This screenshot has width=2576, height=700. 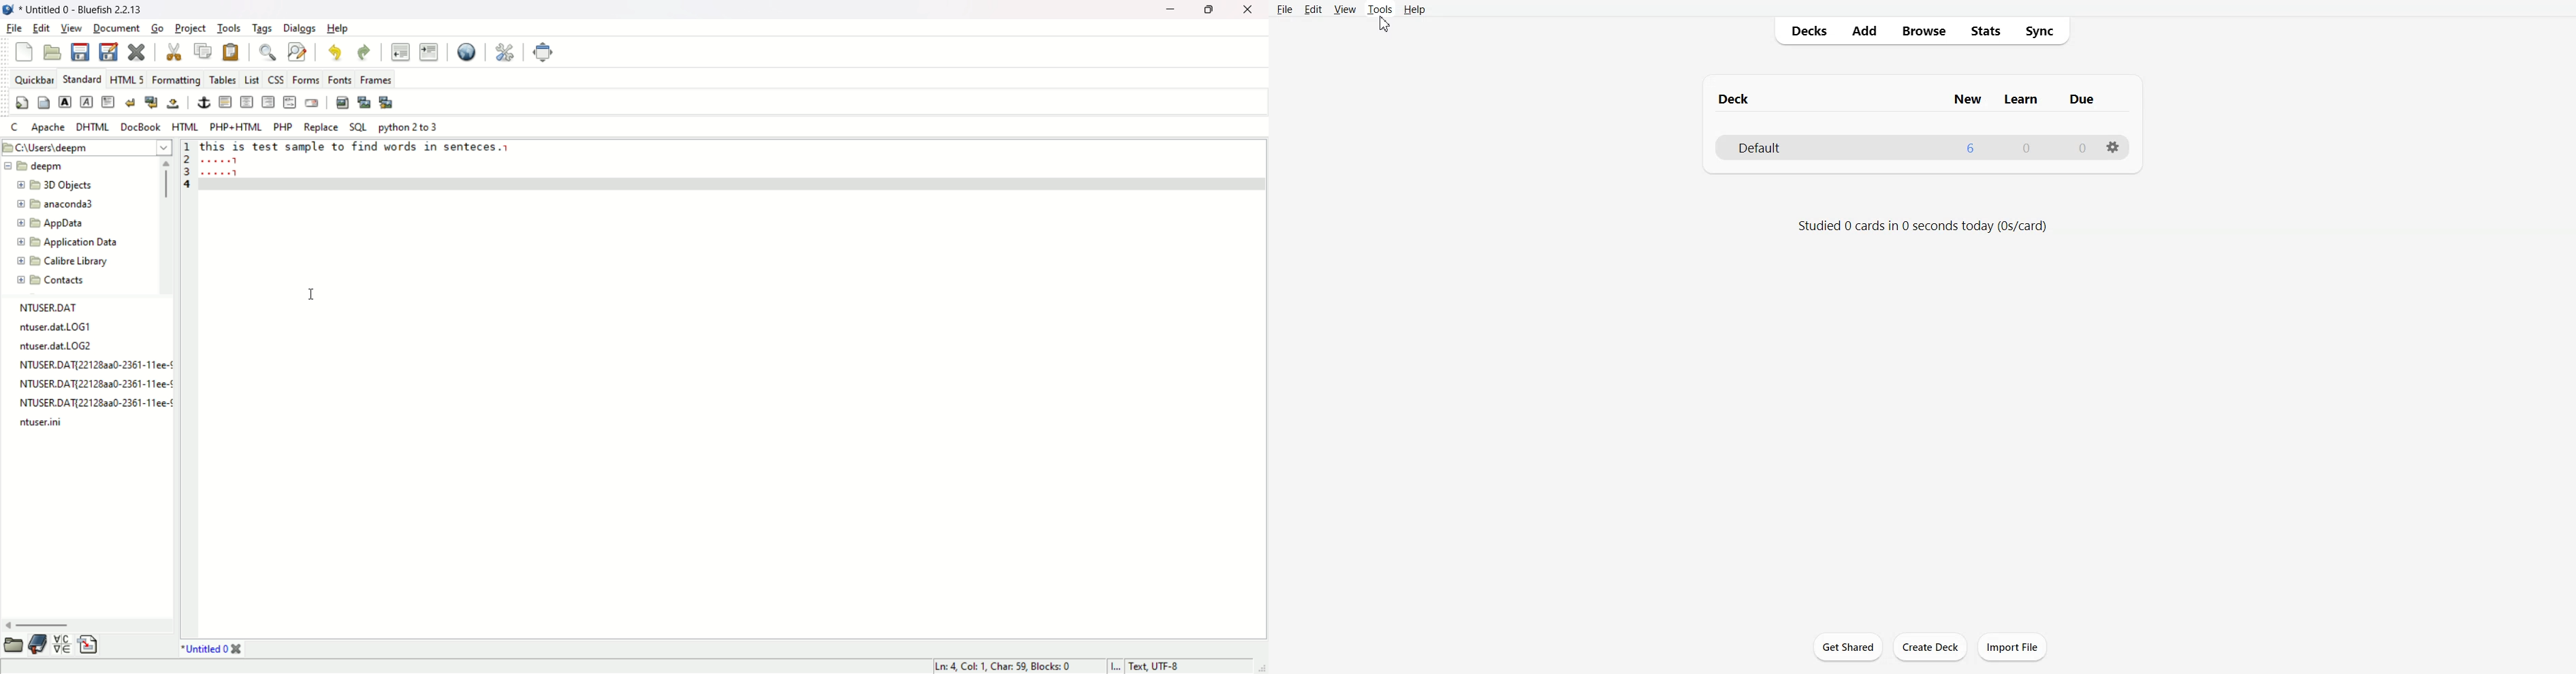 What do you see at coordinates (21, 102) in the screenshot?
I see `Quickstart` at bounding box center [21, 102].